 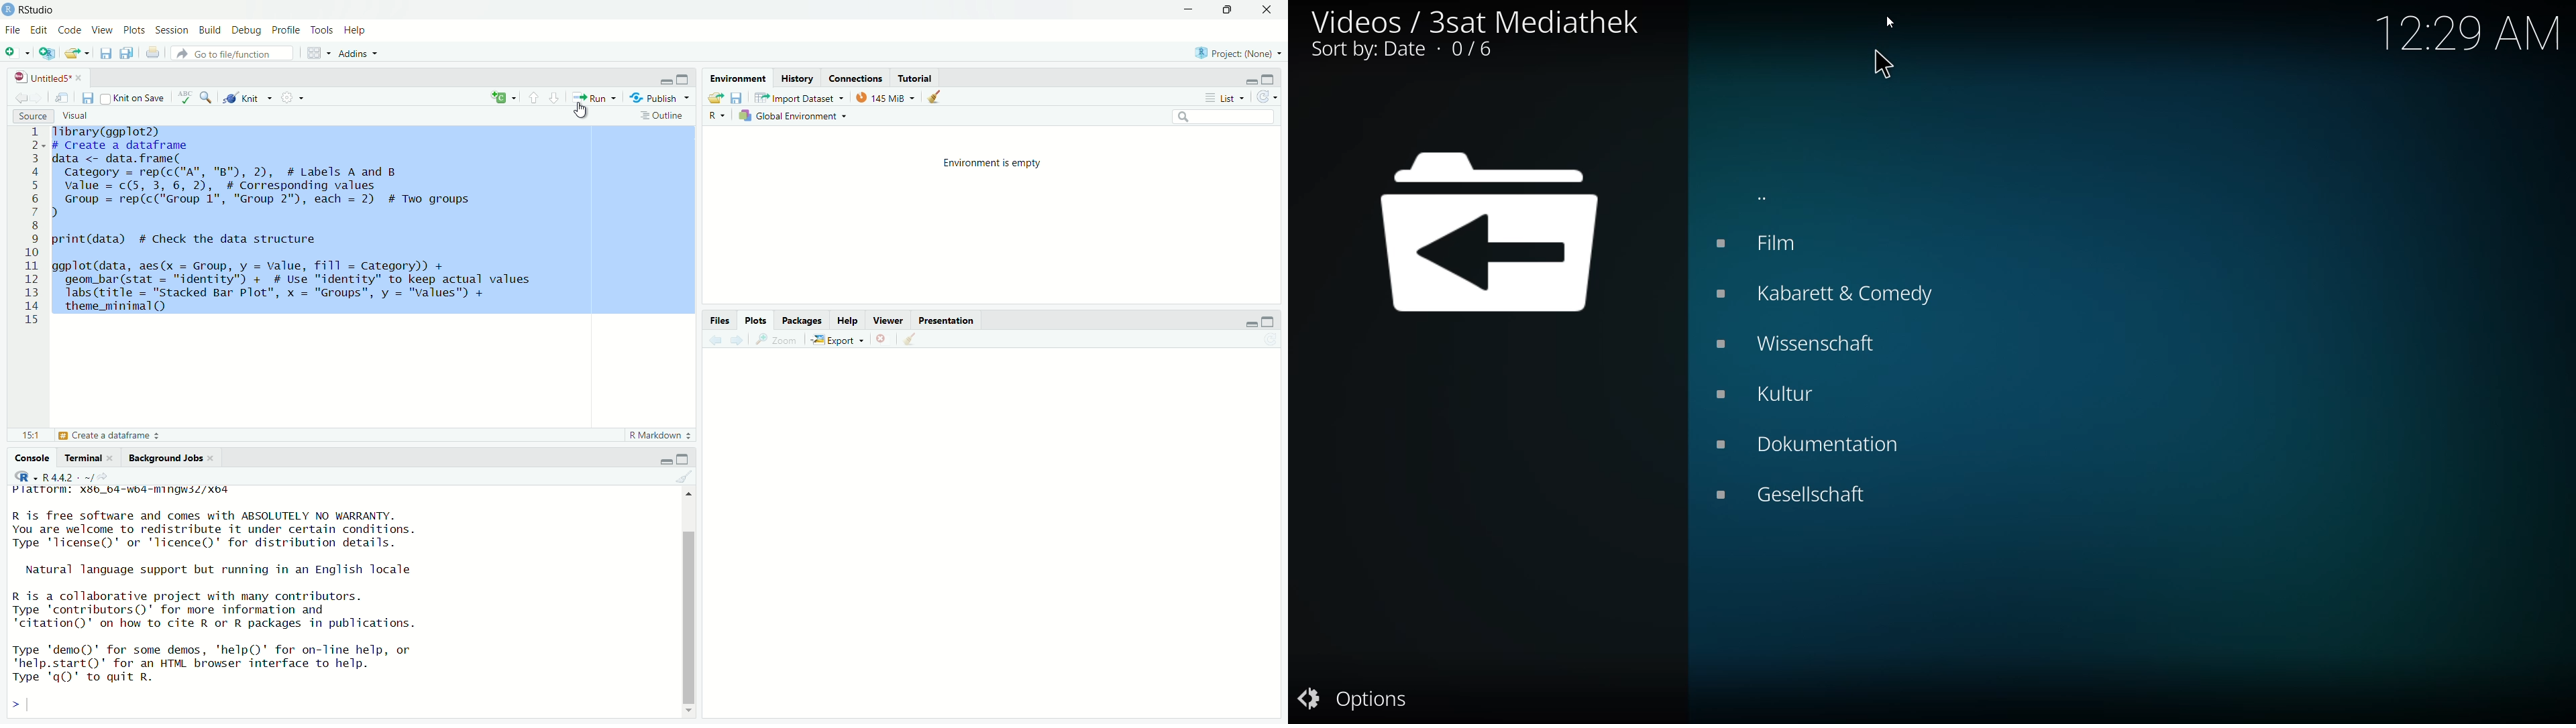 What do you see at coordinates (89, 457) in the screenshot?
I see `Terminal` at bounding box center [89, 457].